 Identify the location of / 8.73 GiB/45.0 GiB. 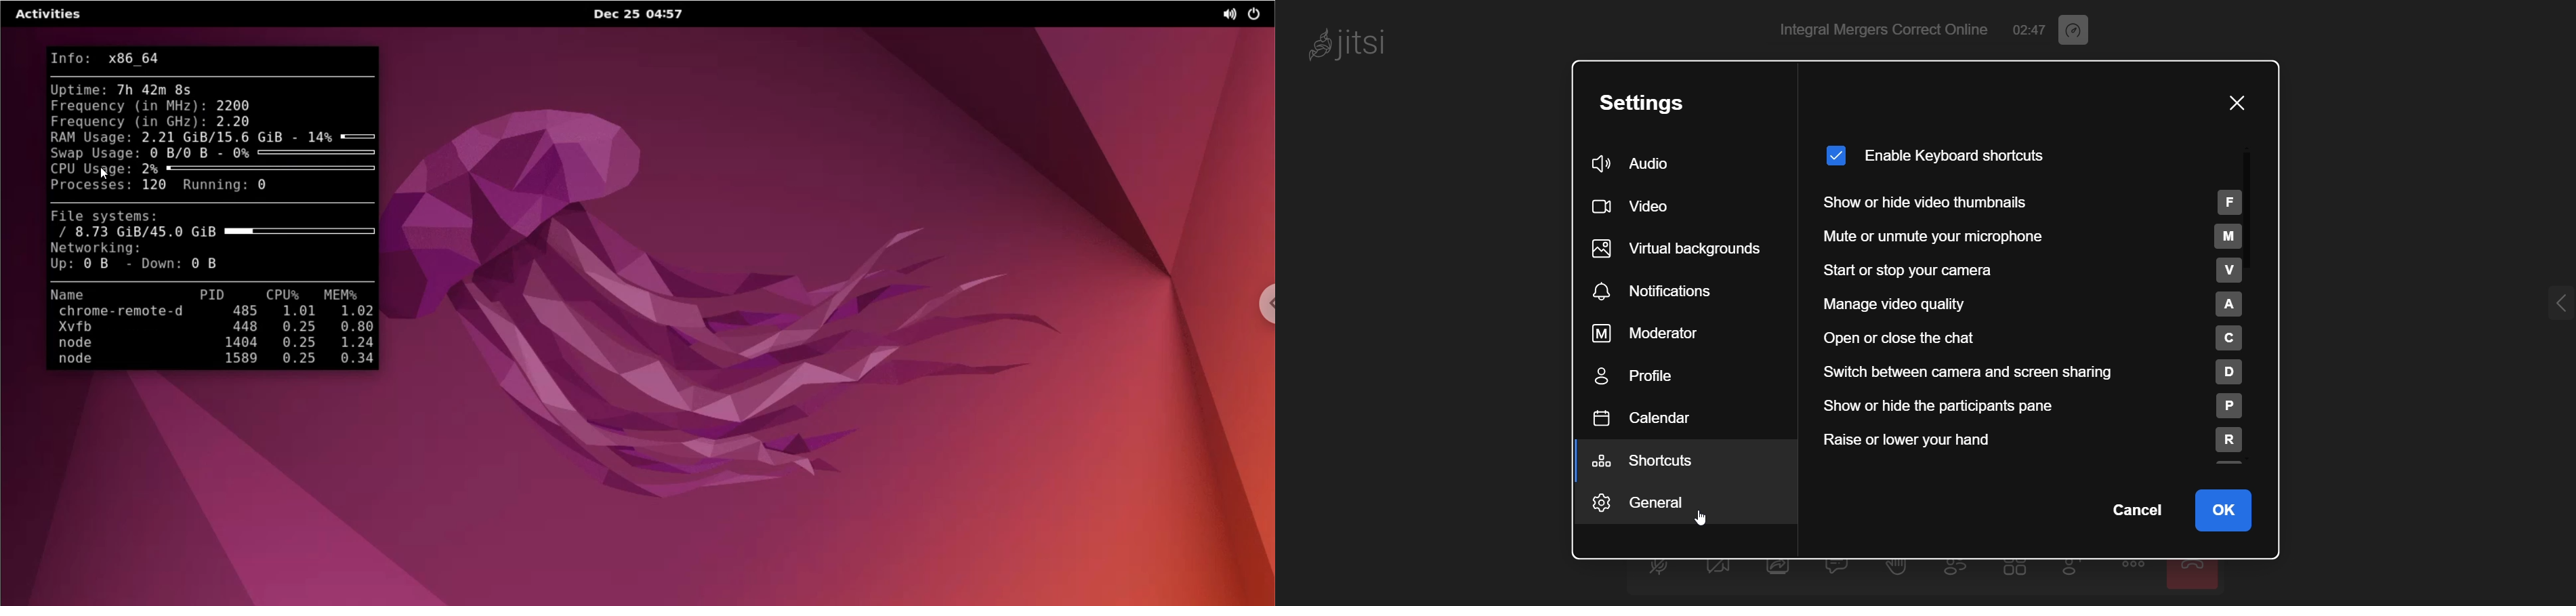
(212, 233).